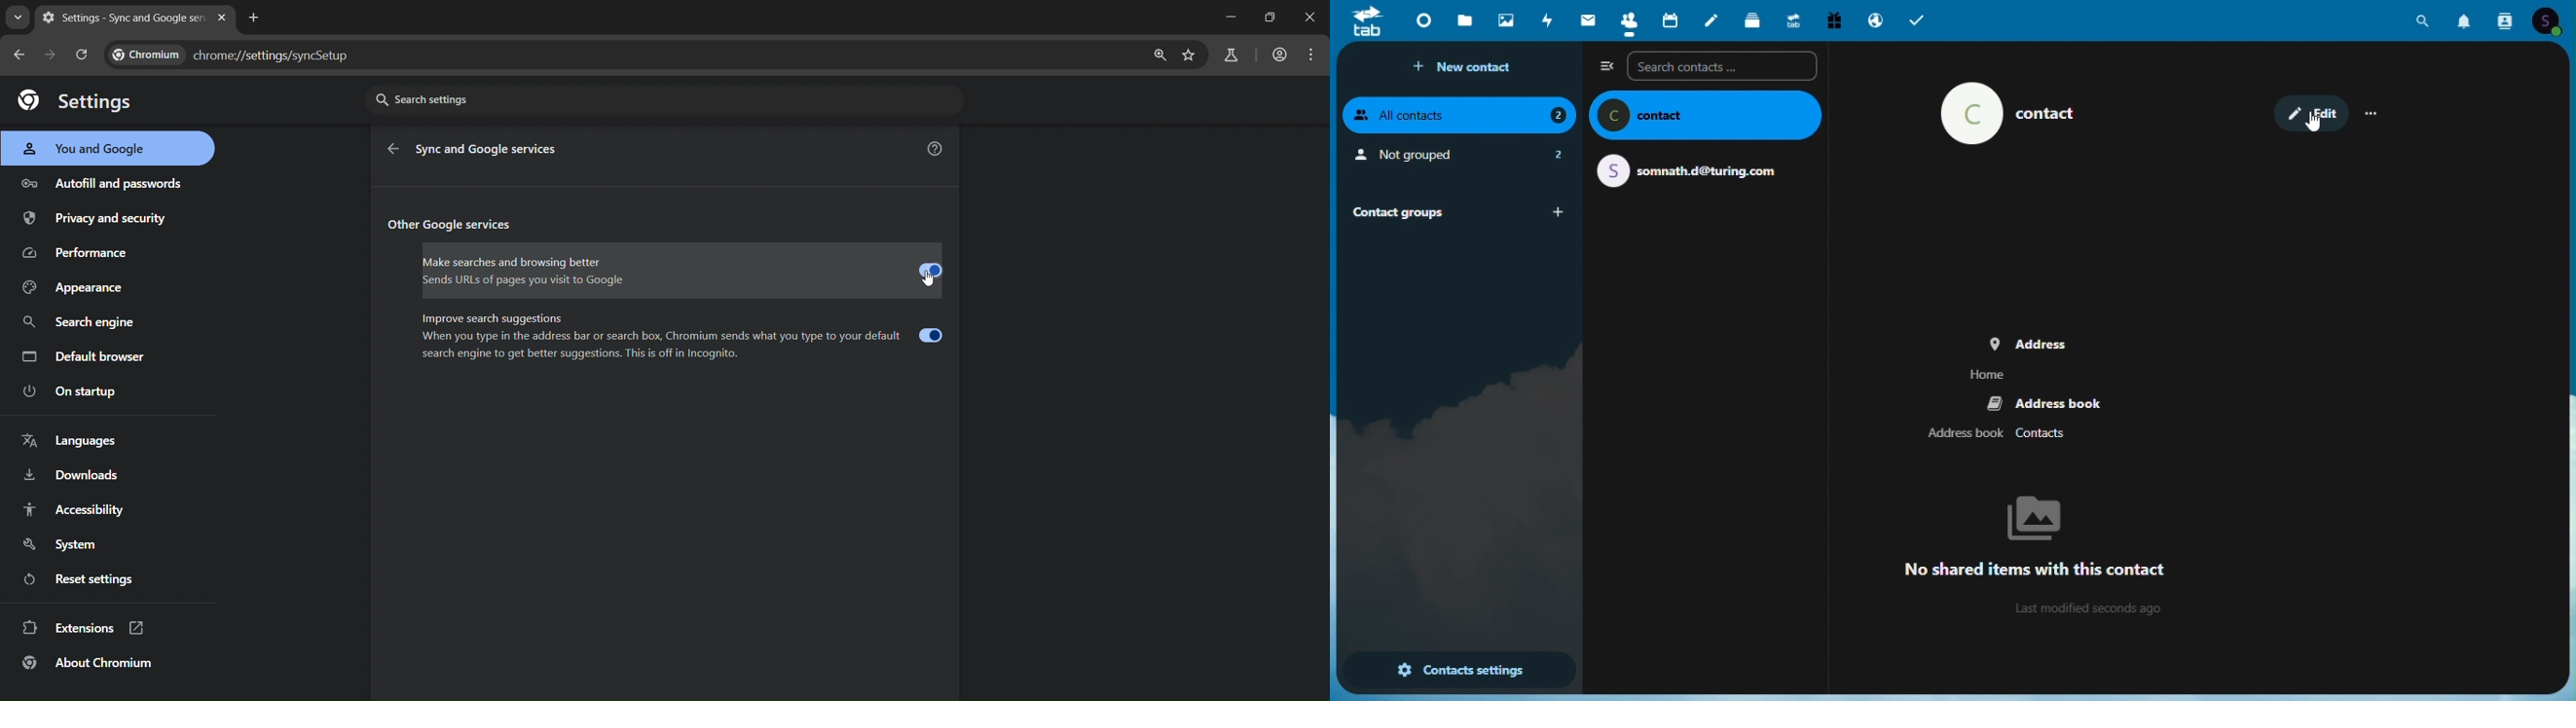 The width and height of the screenshot is (2576, 728). What do you see at coordinates (1232, 17) in the screenshot?
I see `minimize` at bounding box center [1232, 17].